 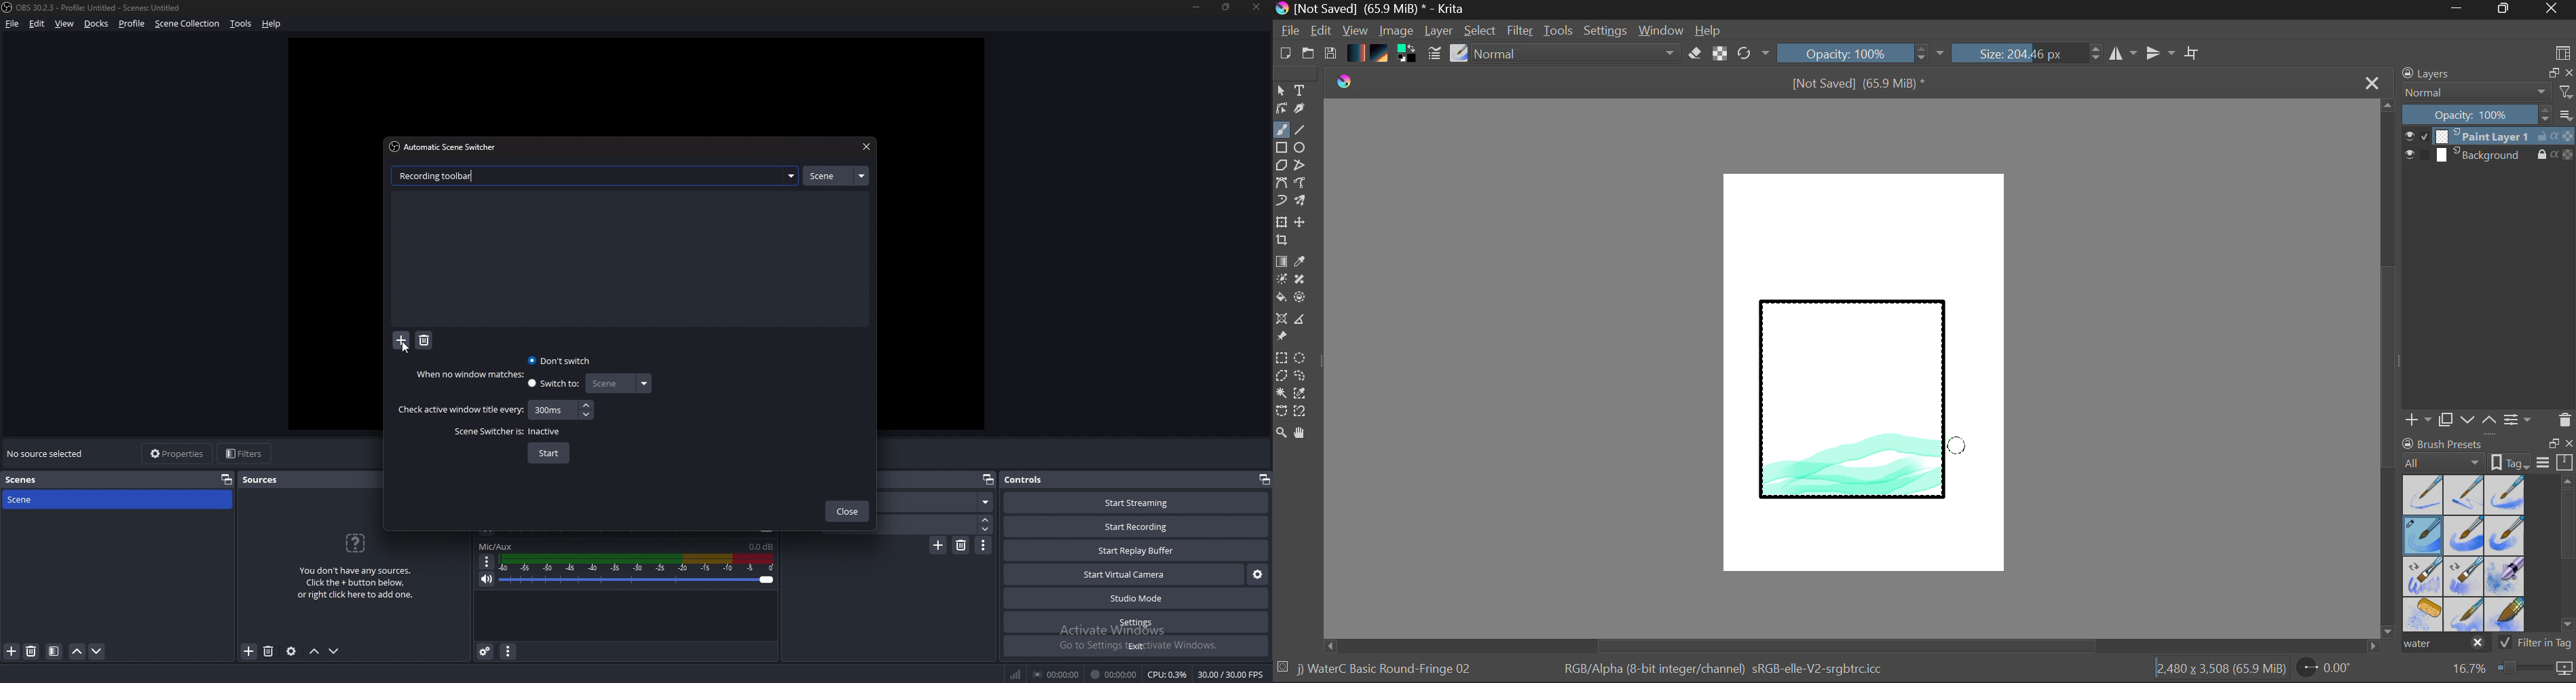 I want to click on Move Layer Up, so click(x=2490, y=419).